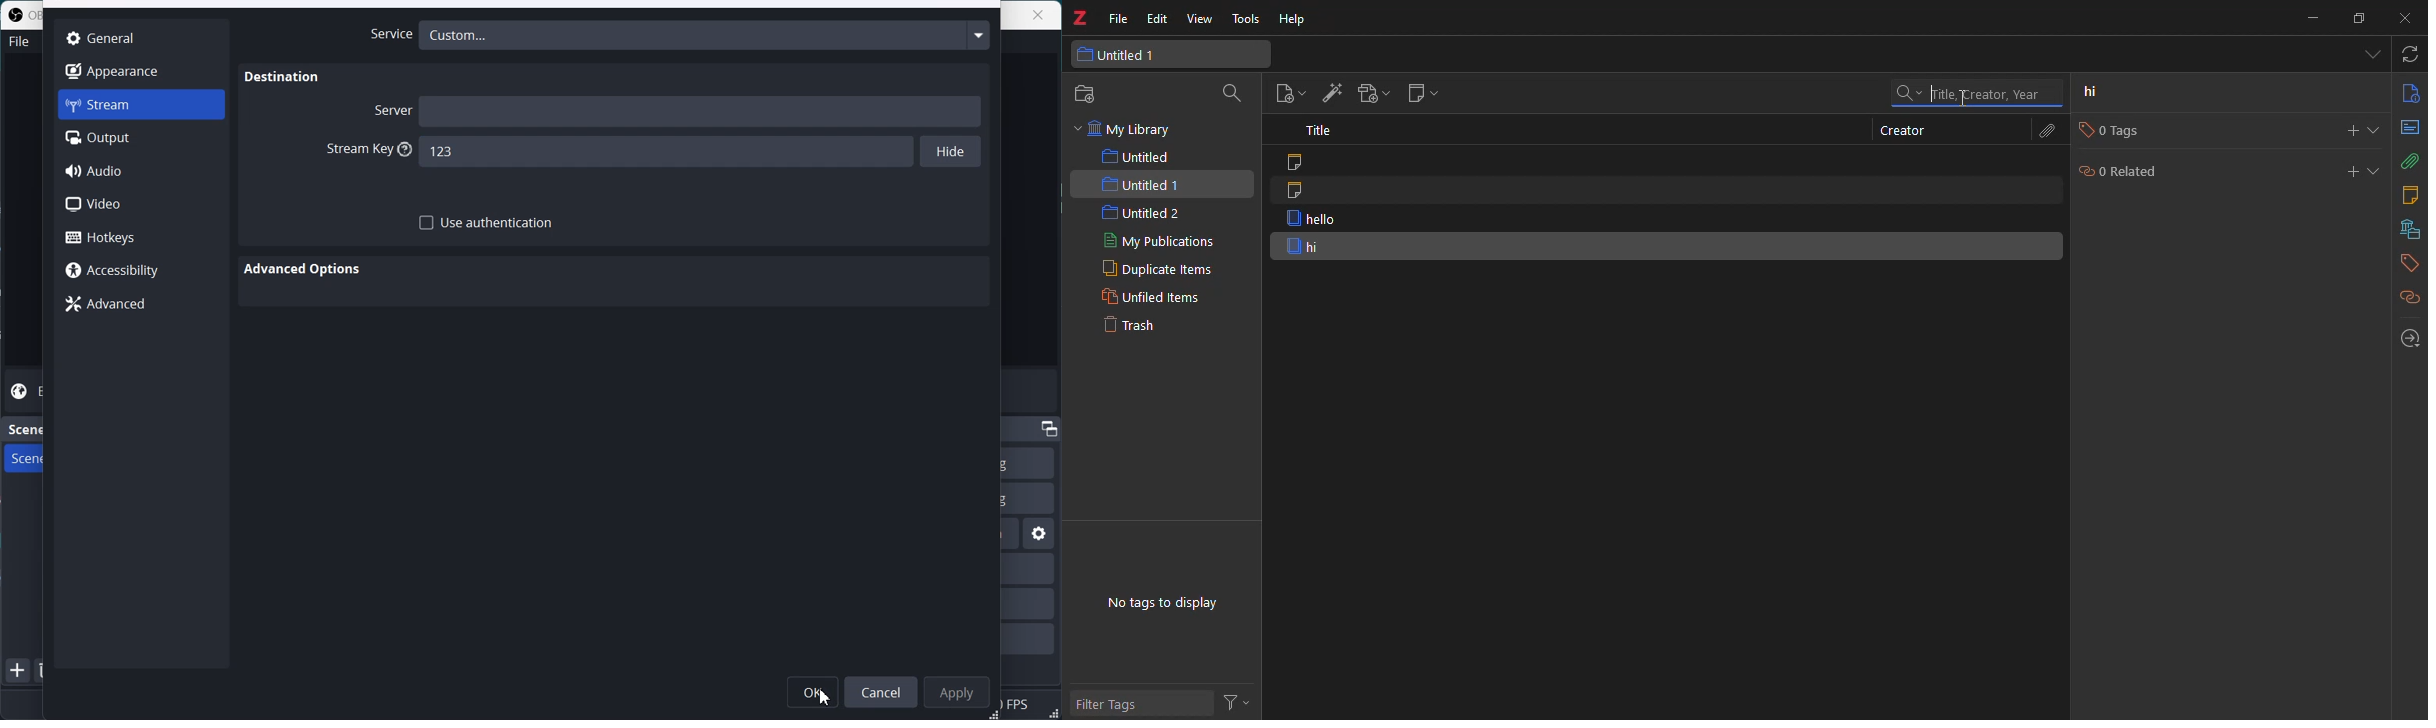 This screenshot has width=2436, height=728. I want to click on attach, so click(2410, 162).